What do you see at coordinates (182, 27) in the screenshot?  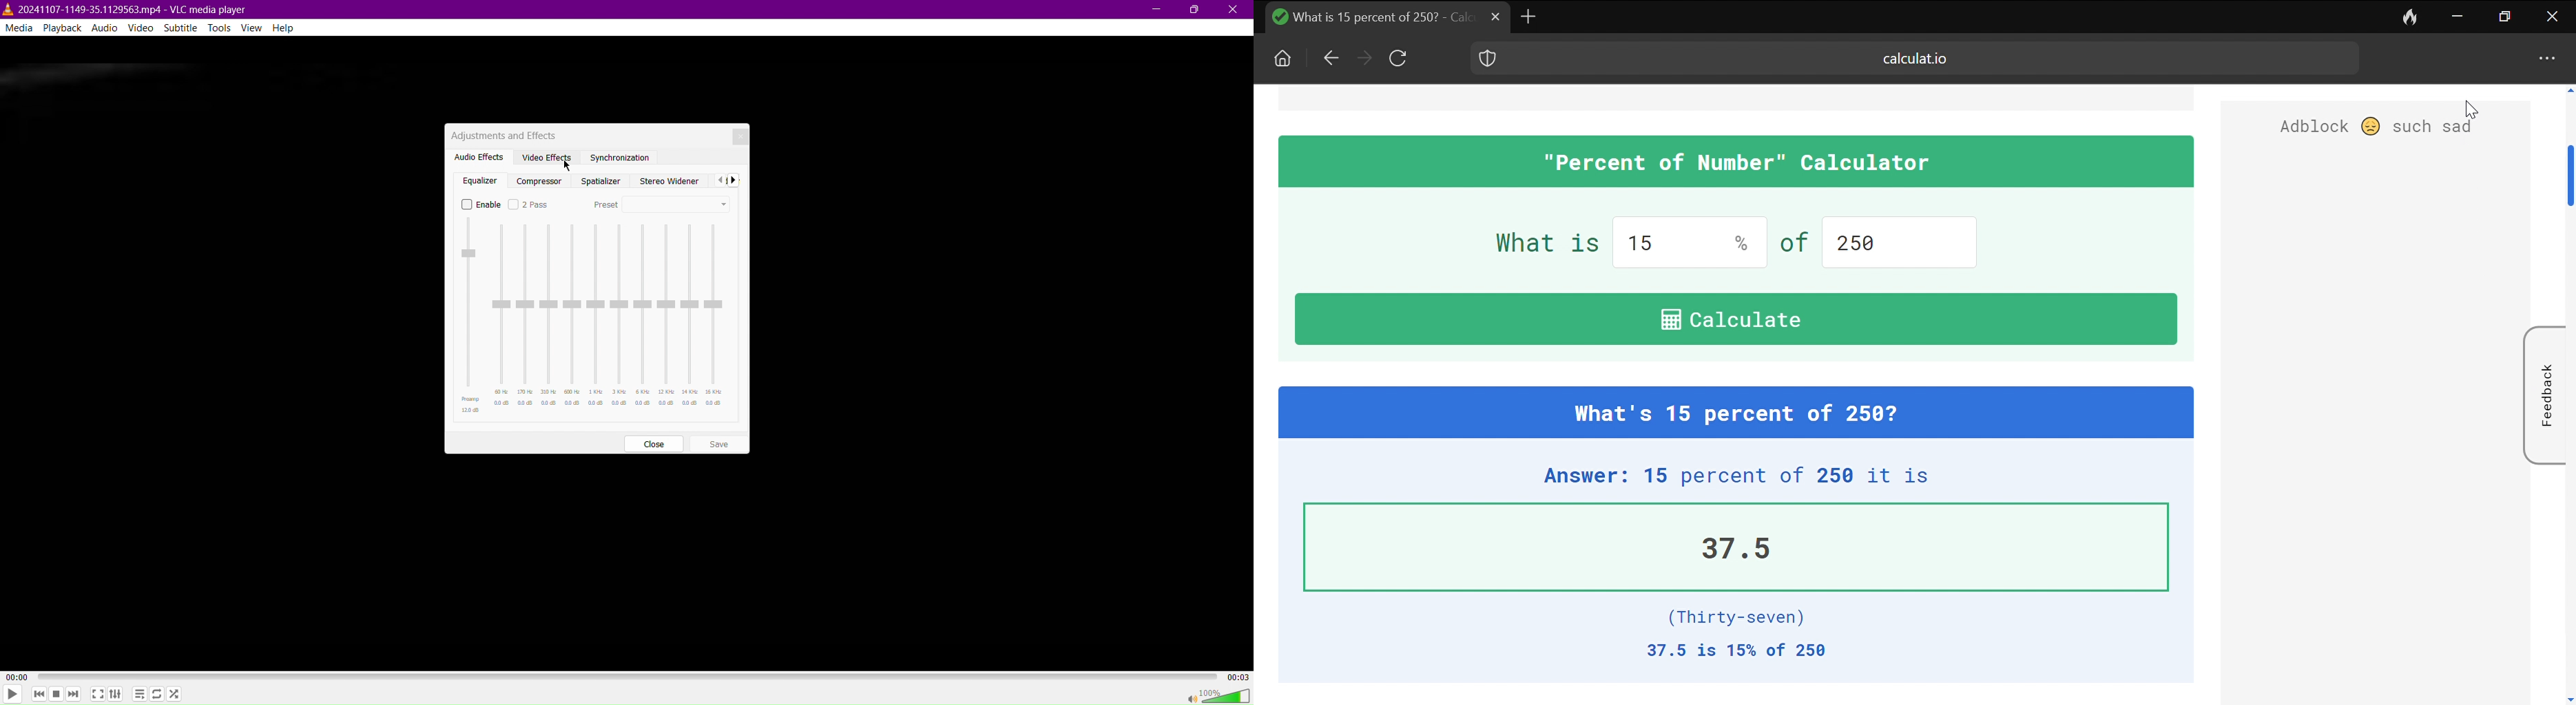 I see `Subtitle` at bounding box center [182, 27].